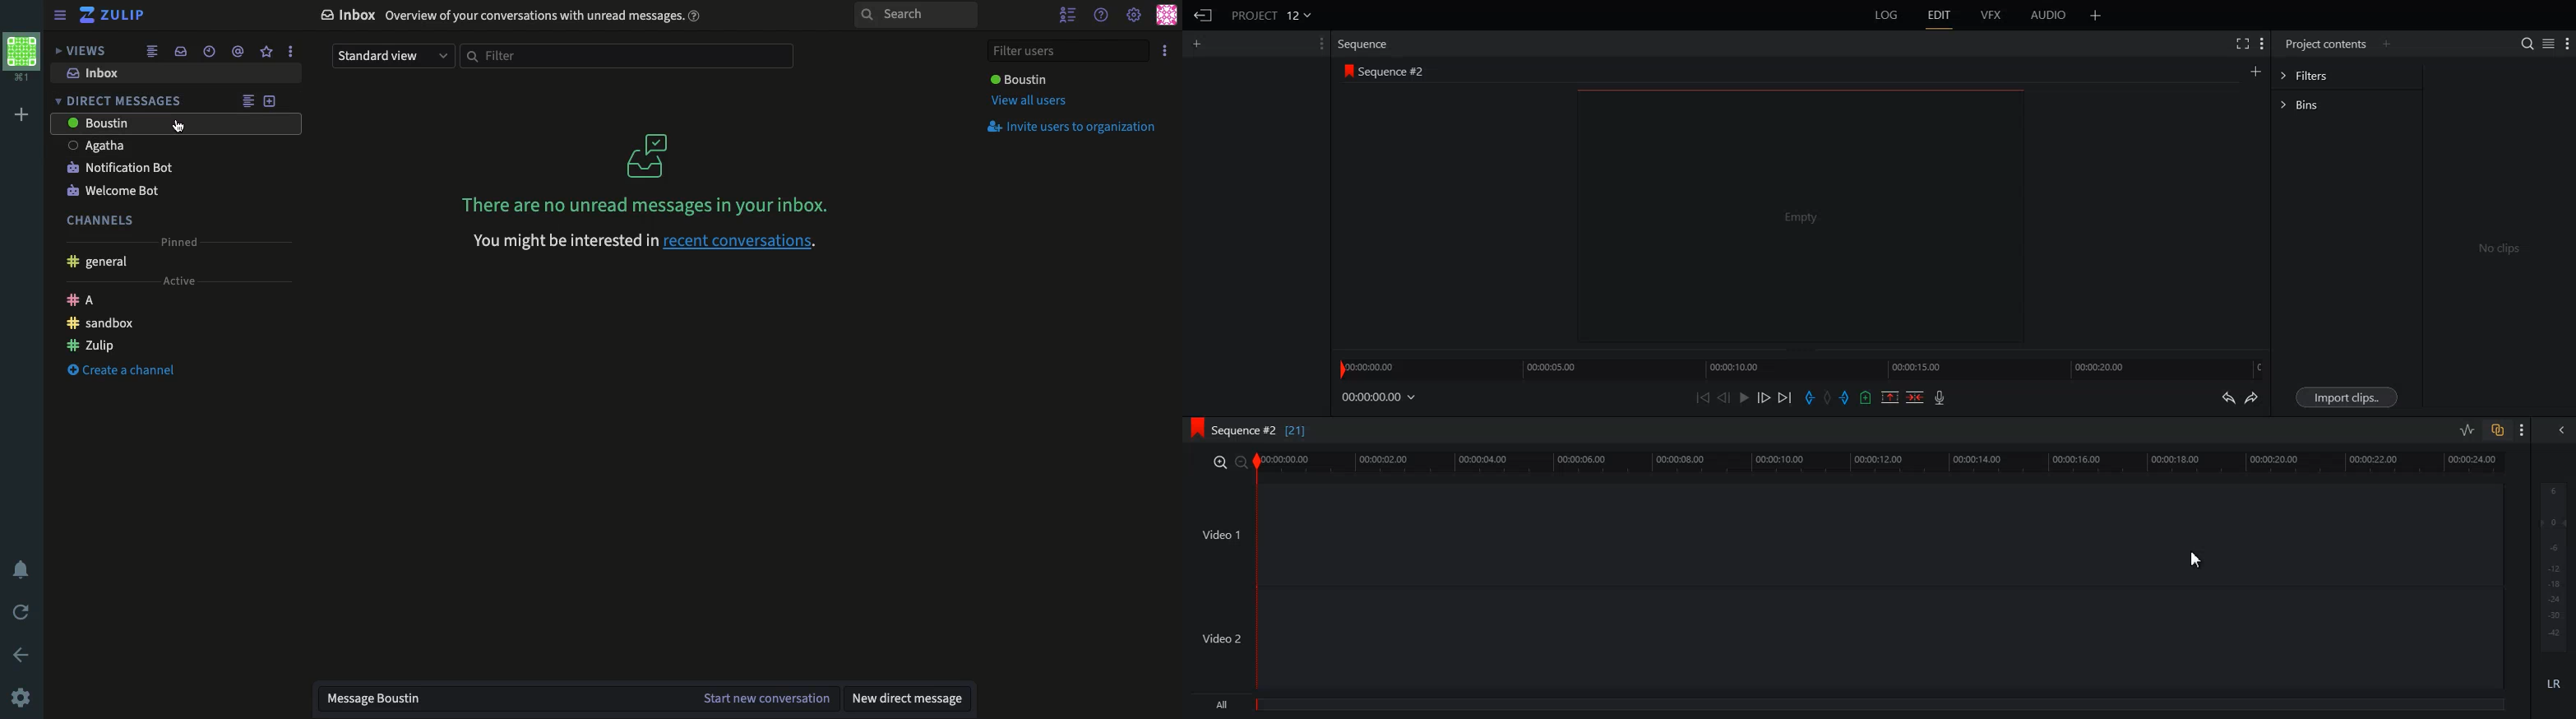  I want to click on Collapse menu, so click(62, 16).